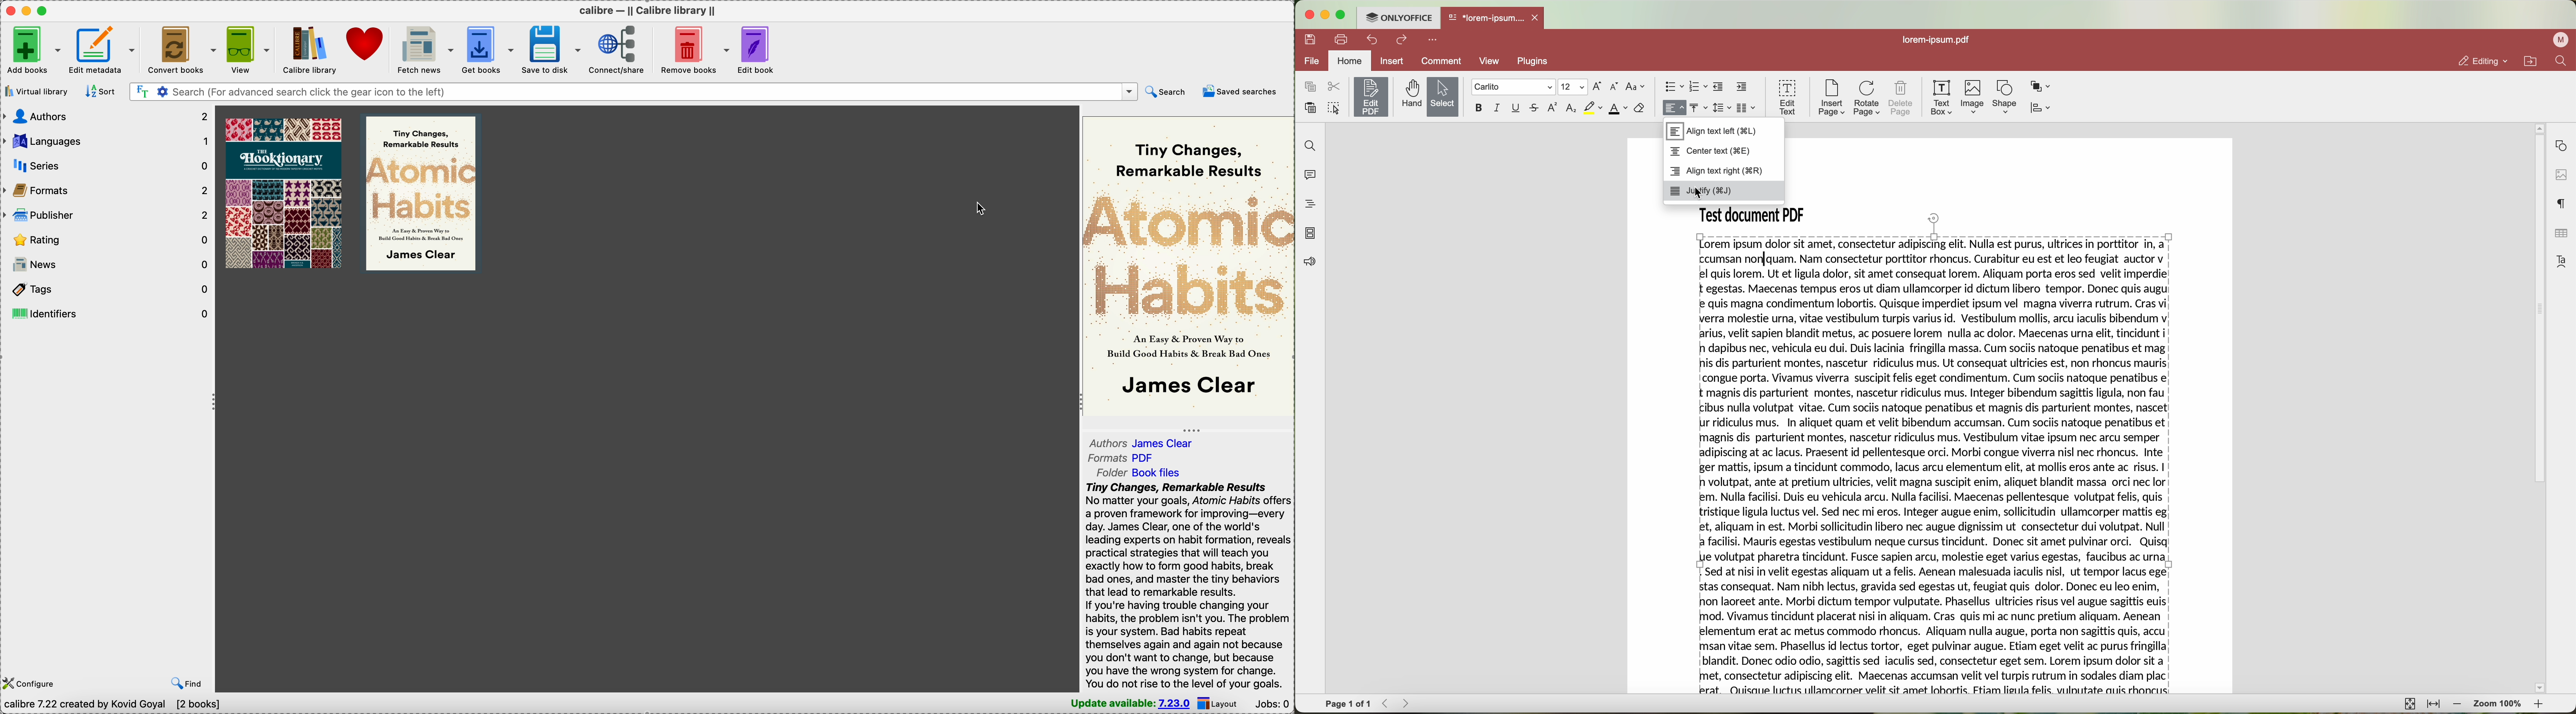  What do you see at coordinates (1141, 443) in the screenshot?
I see `authors james clear` at bounding box center [1141, 443].